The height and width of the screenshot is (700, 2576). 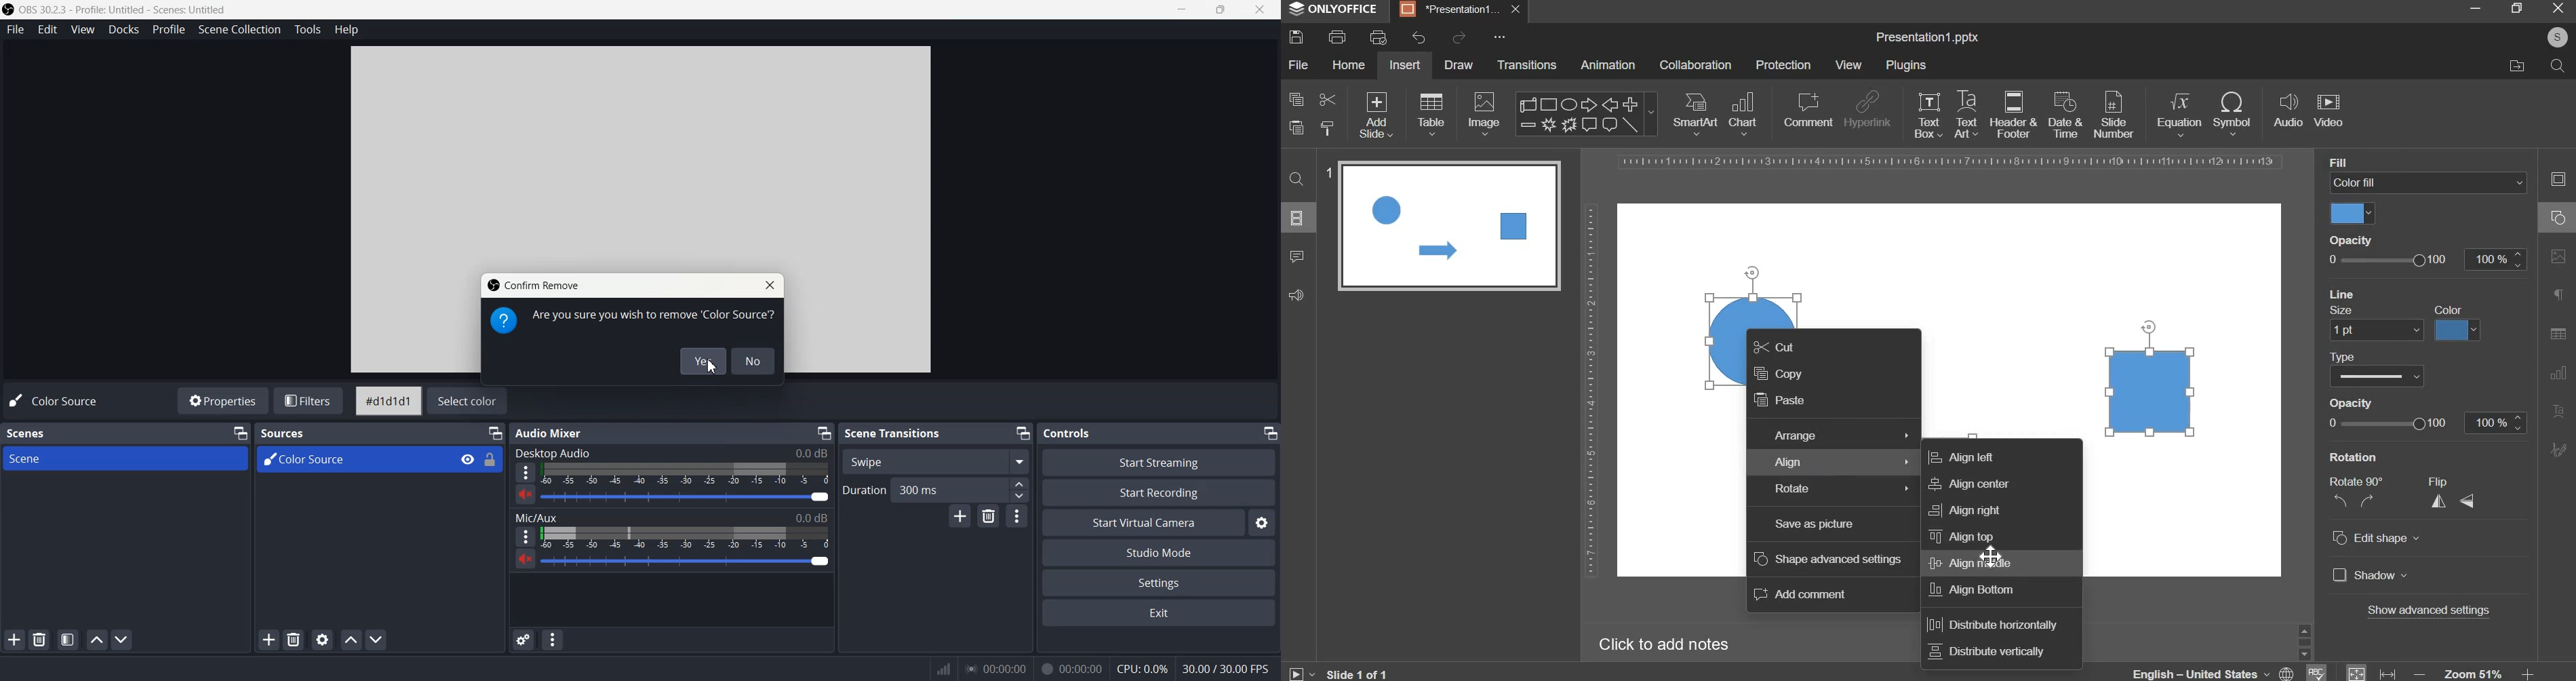 What do you see at coordinates (1848, 64) in the screenshot?
I see `view` at bounding box center [1848, 64].